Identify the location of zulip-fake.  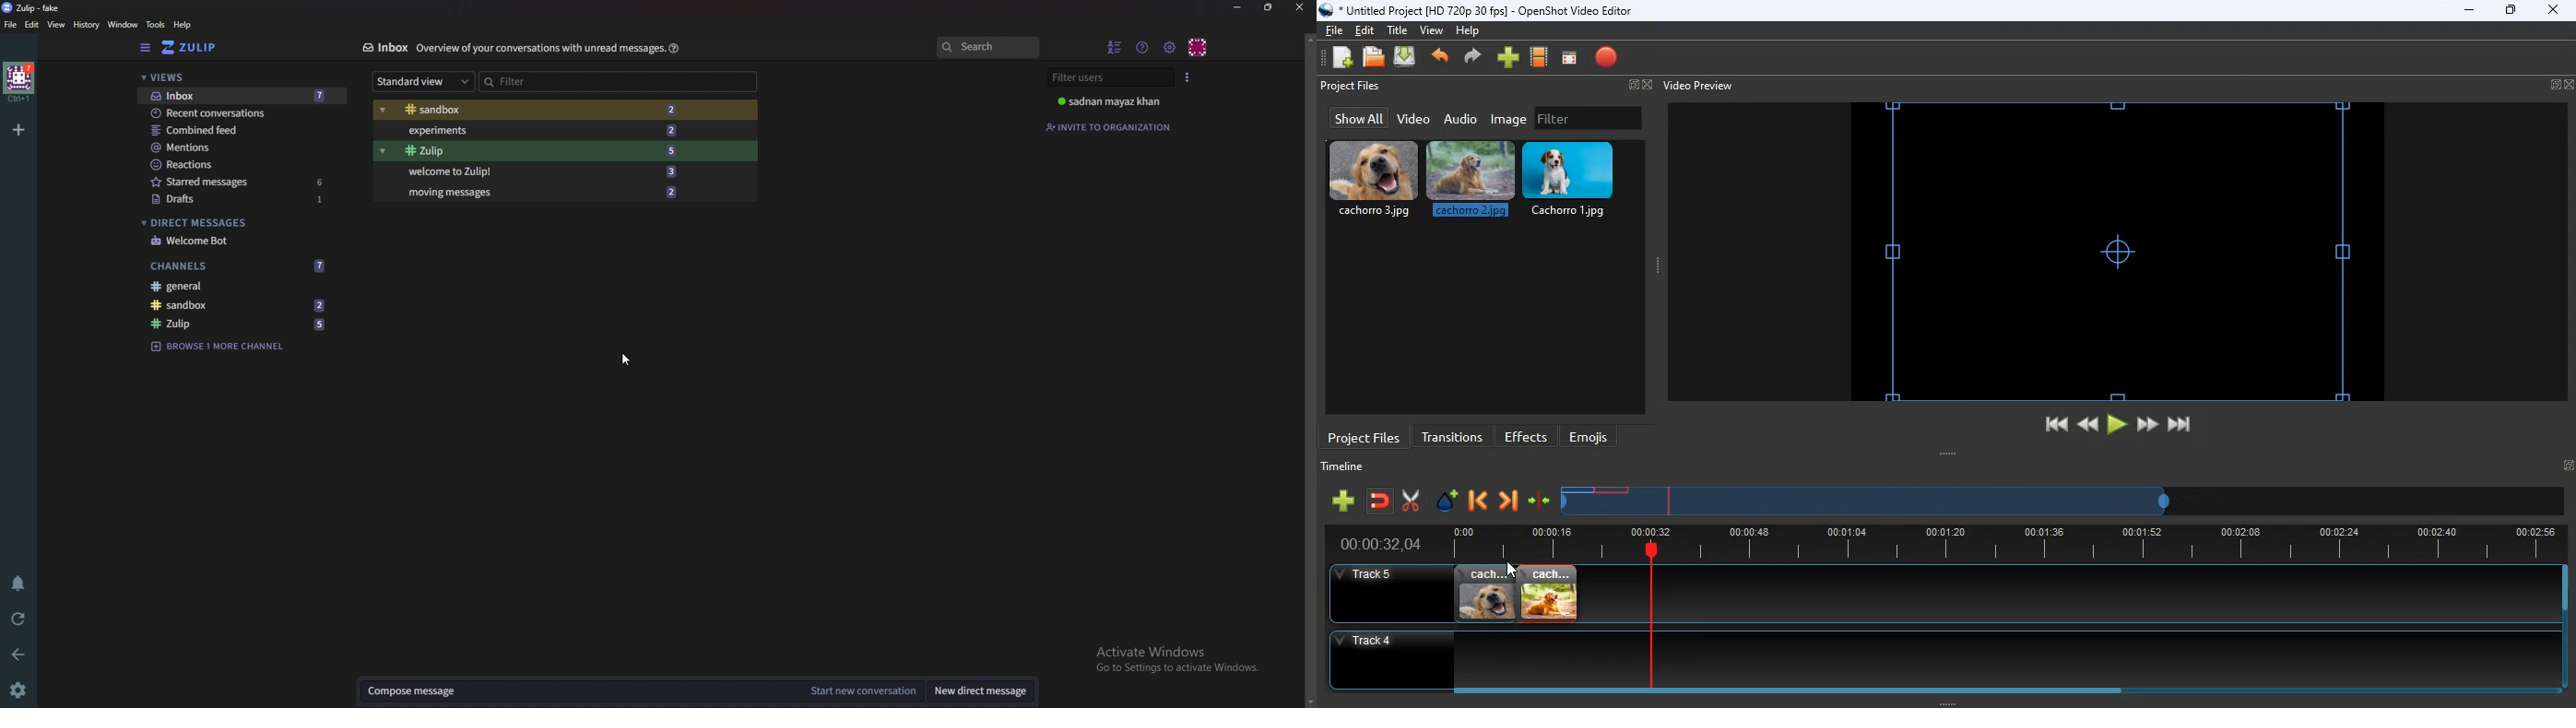
(34, 8).